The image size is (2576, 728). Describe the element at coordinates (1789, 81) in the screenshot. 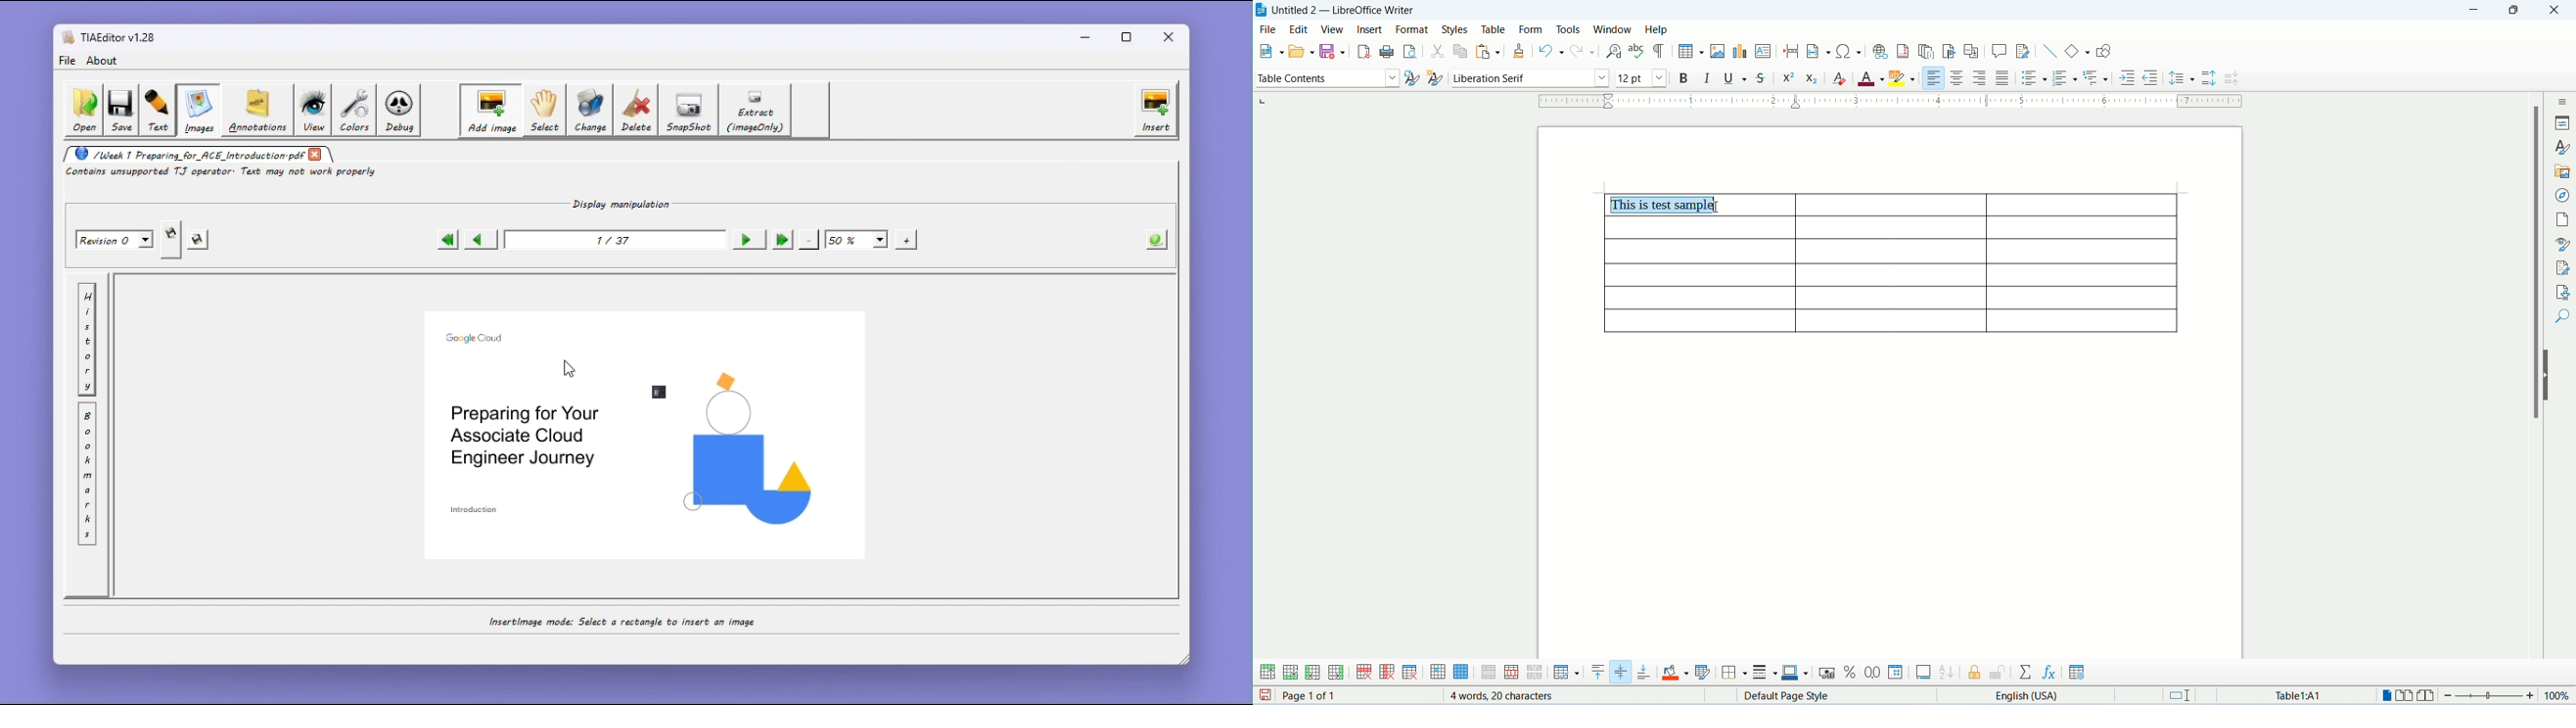

I see `superscript` at that location.